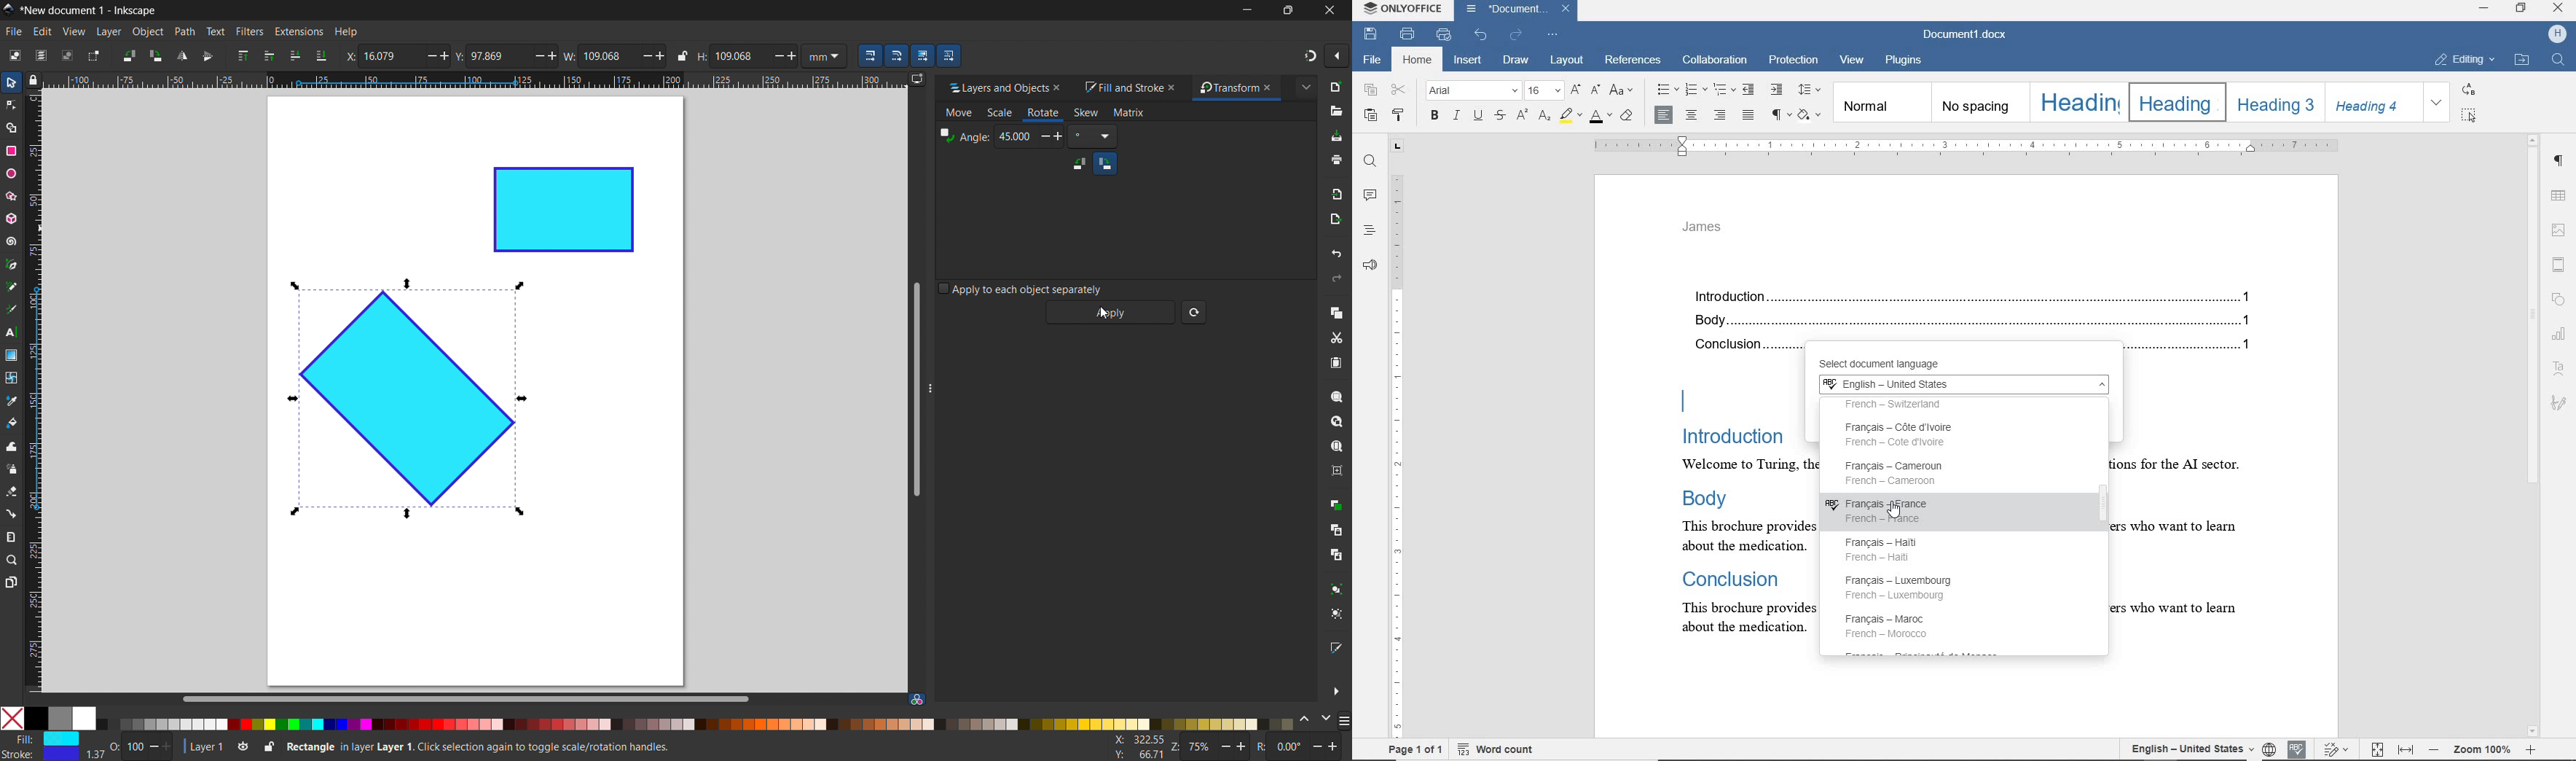  What do you see at coordinates (916, 79) in the screenshot?
I see `displayy options` at bounding box center [916, 79].